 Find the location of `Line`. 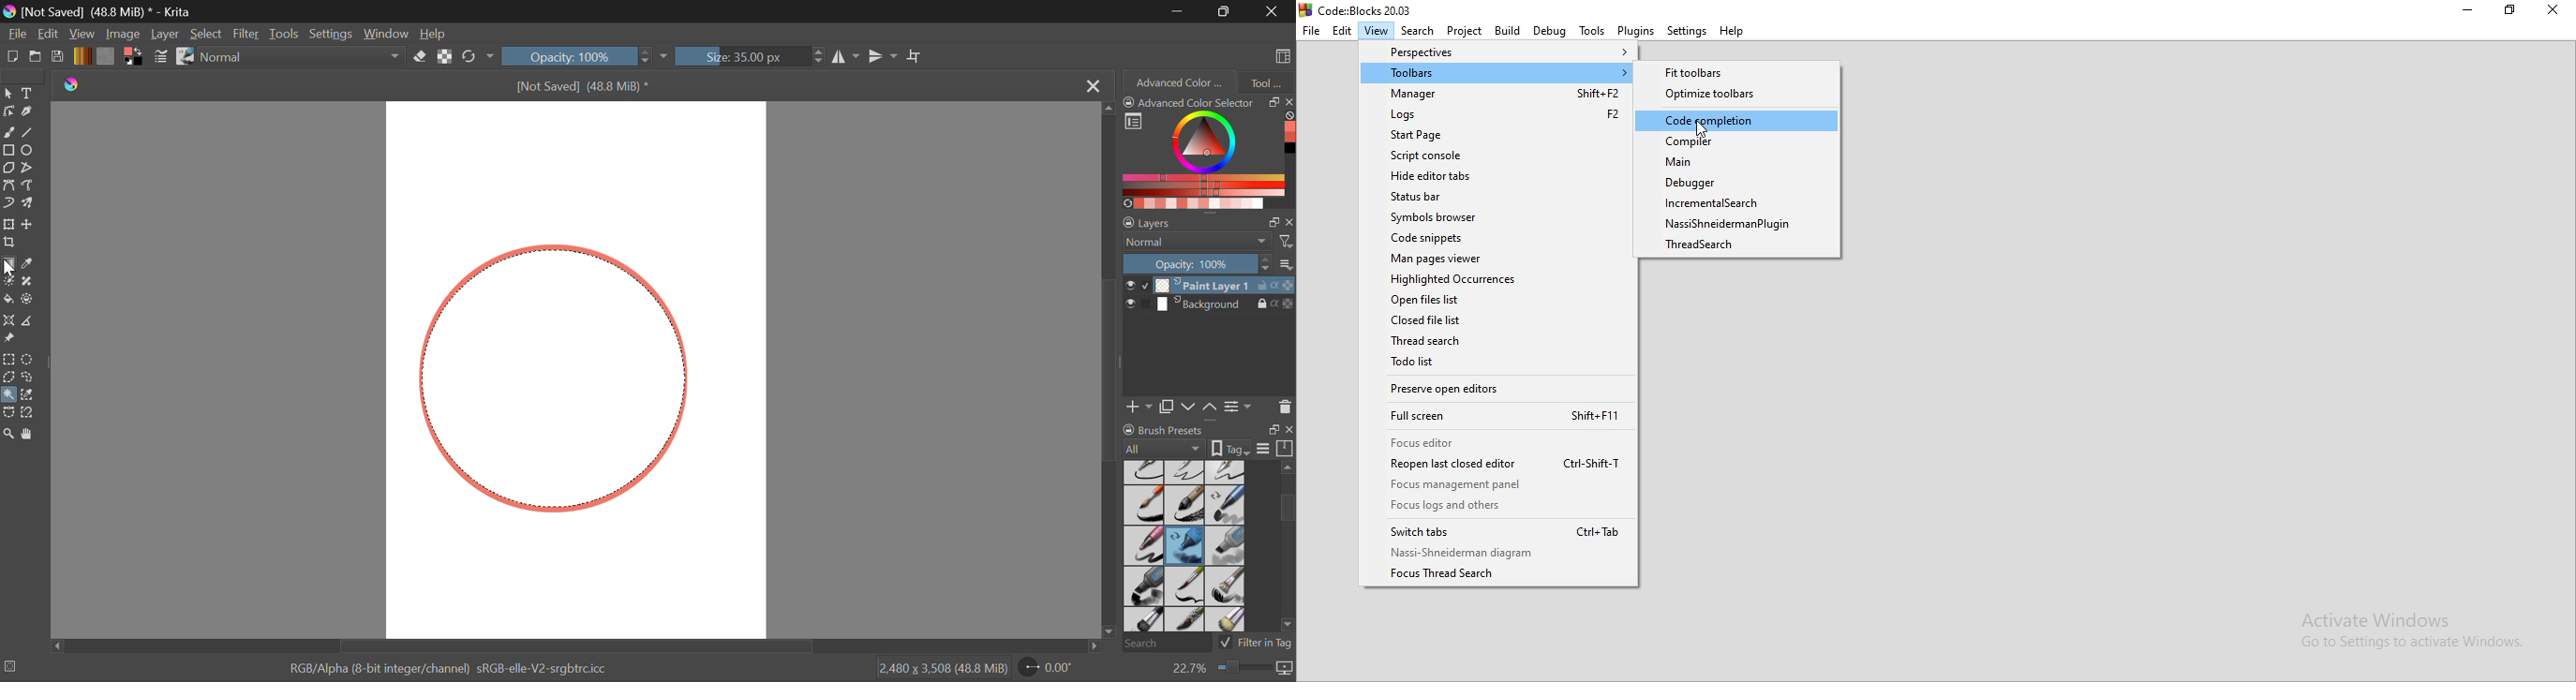

Line is located at coordinates (30, 134).